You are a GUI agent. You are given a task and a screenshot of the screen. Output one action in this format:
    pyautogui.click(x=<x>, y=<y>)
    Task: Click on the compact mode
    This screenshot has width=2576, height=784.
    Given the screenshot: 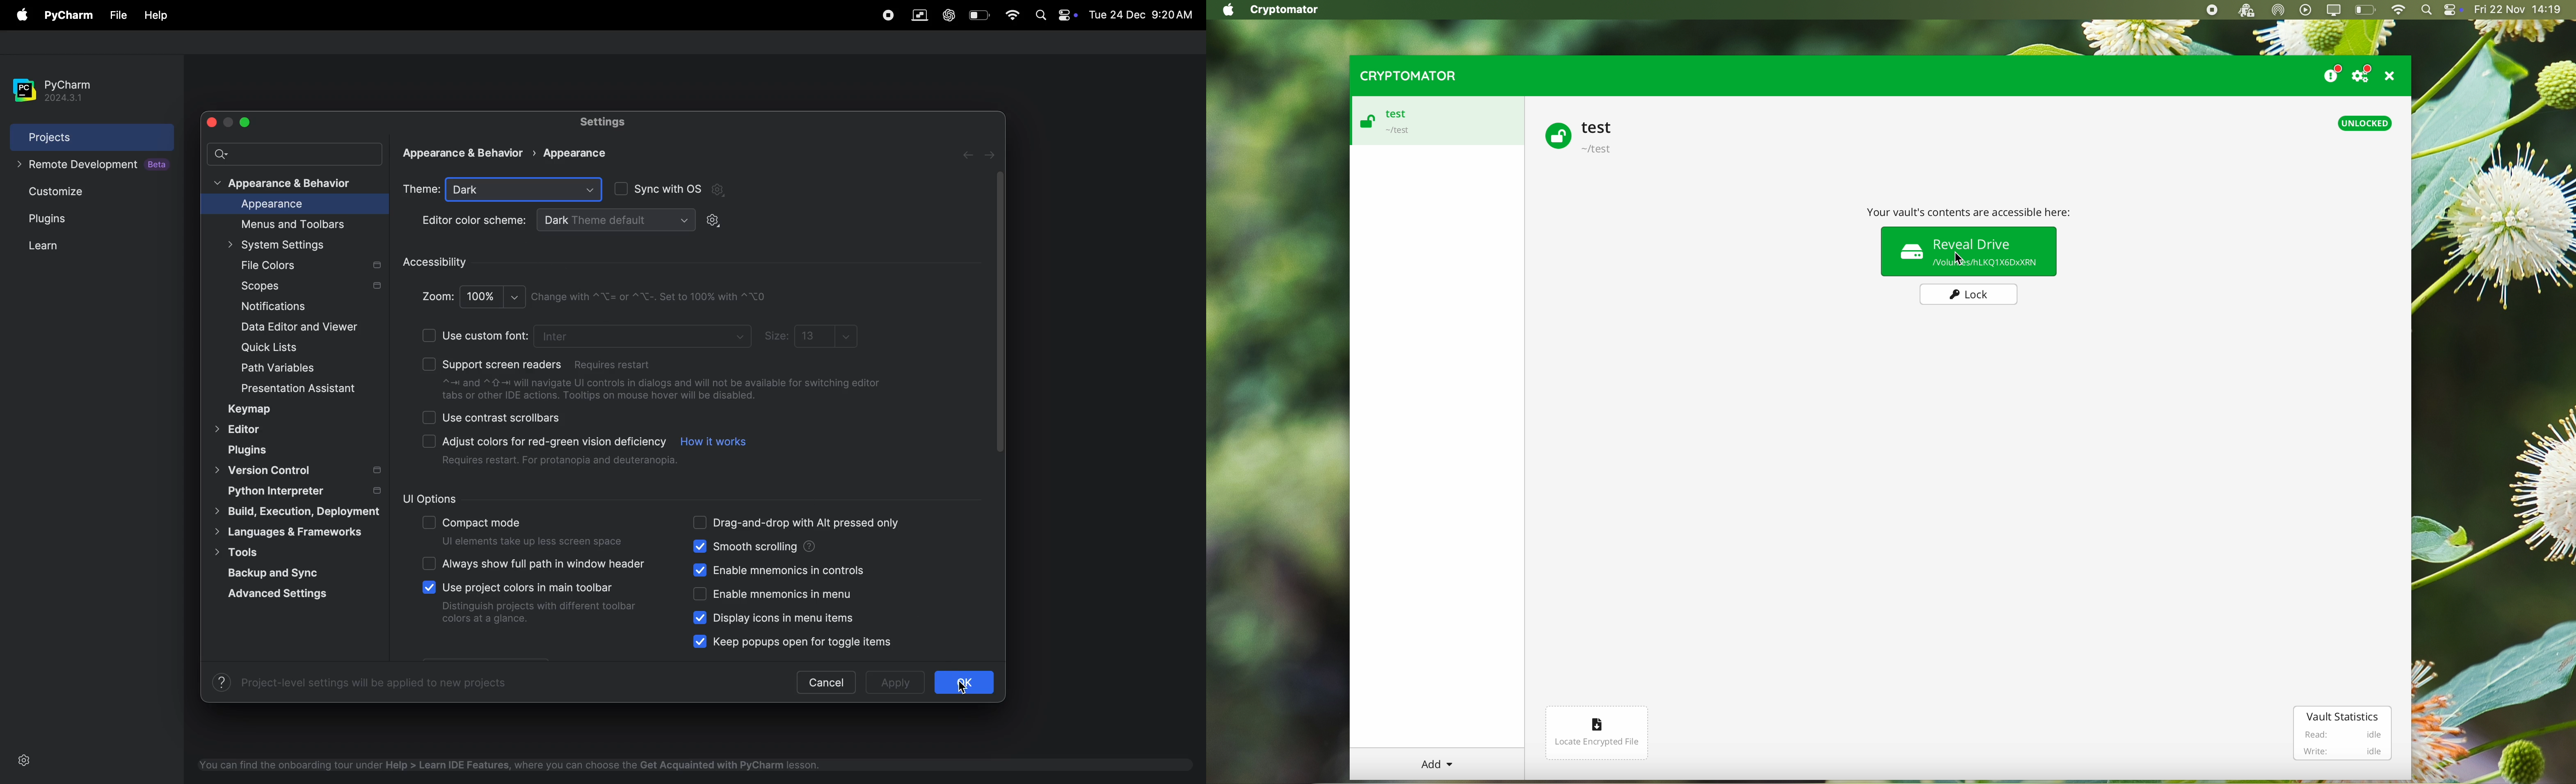 What is the action you would take?
    pyautogui.click(x=534, y=533)
    